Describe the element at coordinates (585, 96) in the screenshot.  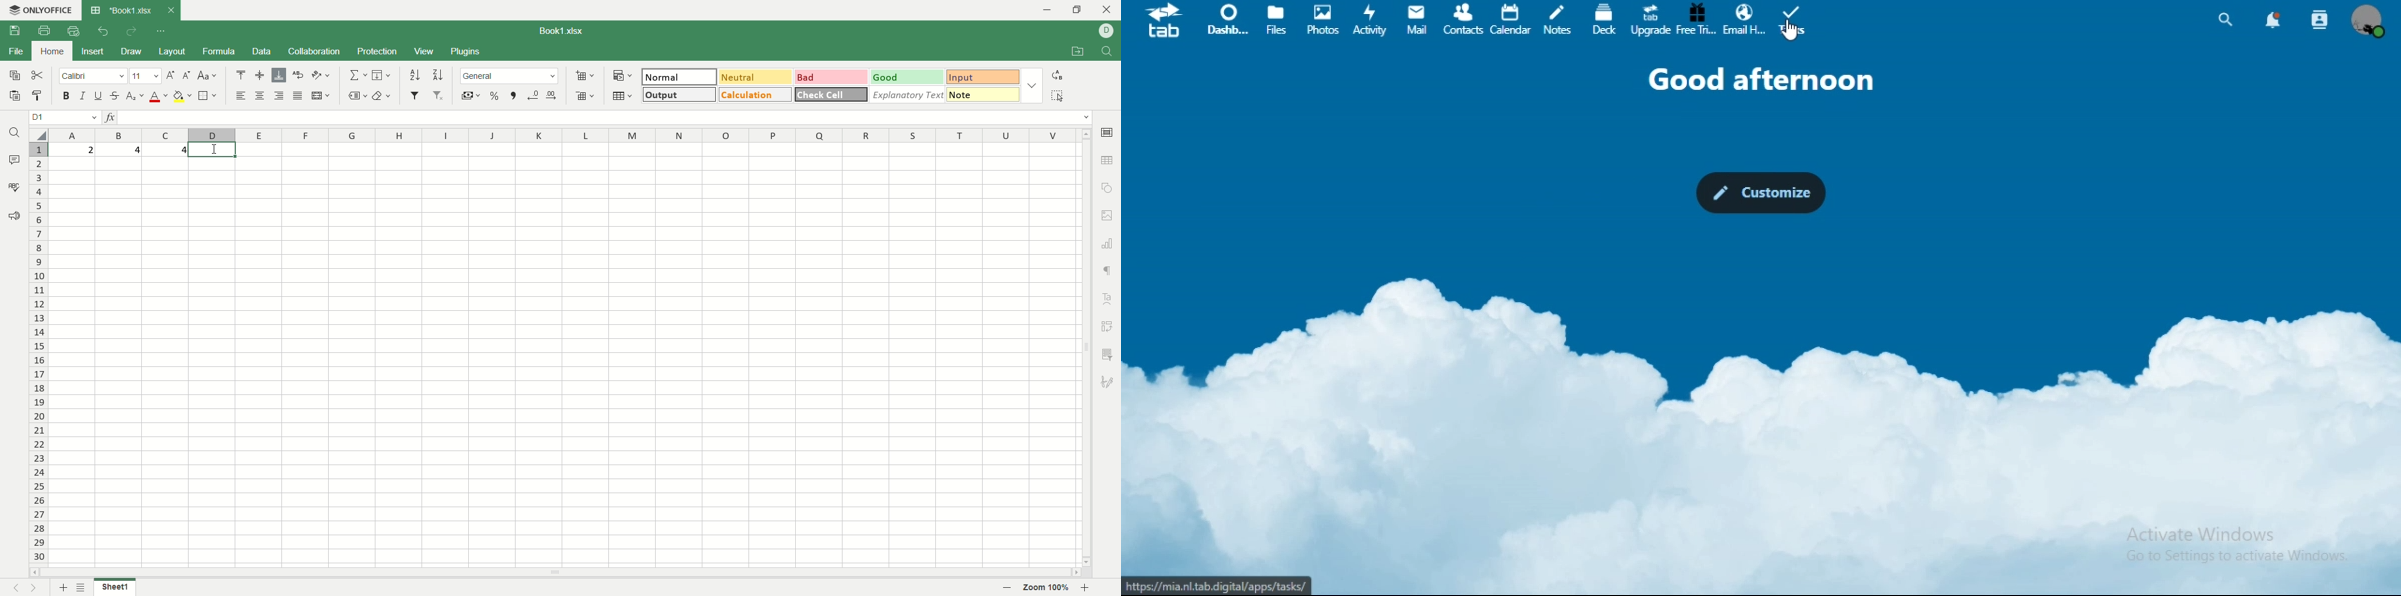
I see `delete cells` at that location.